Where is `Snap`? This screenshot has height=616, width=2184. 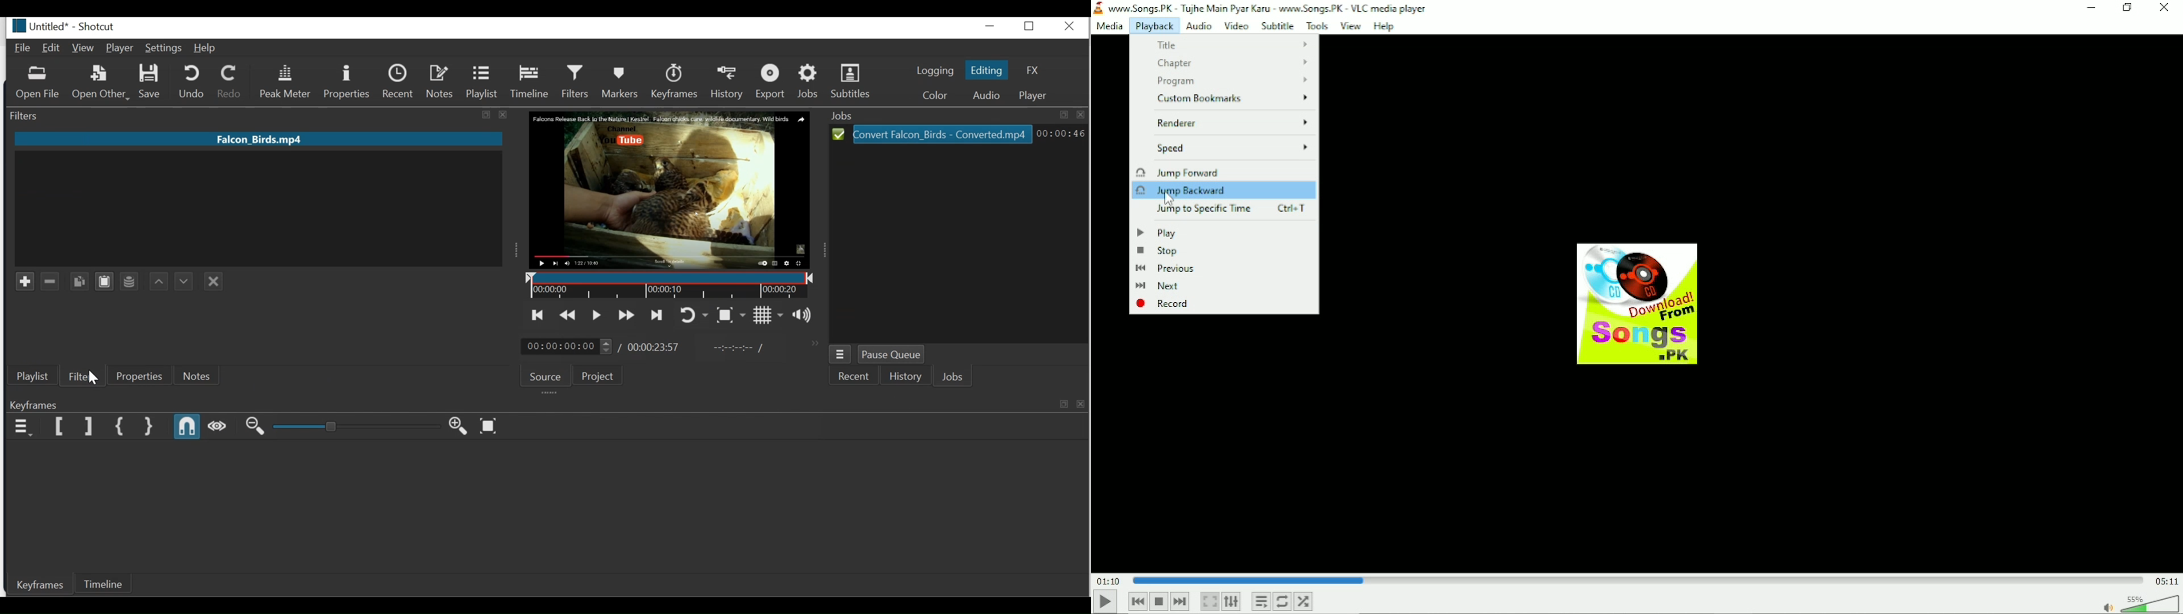 Snap is located at coordinates (185, 428).